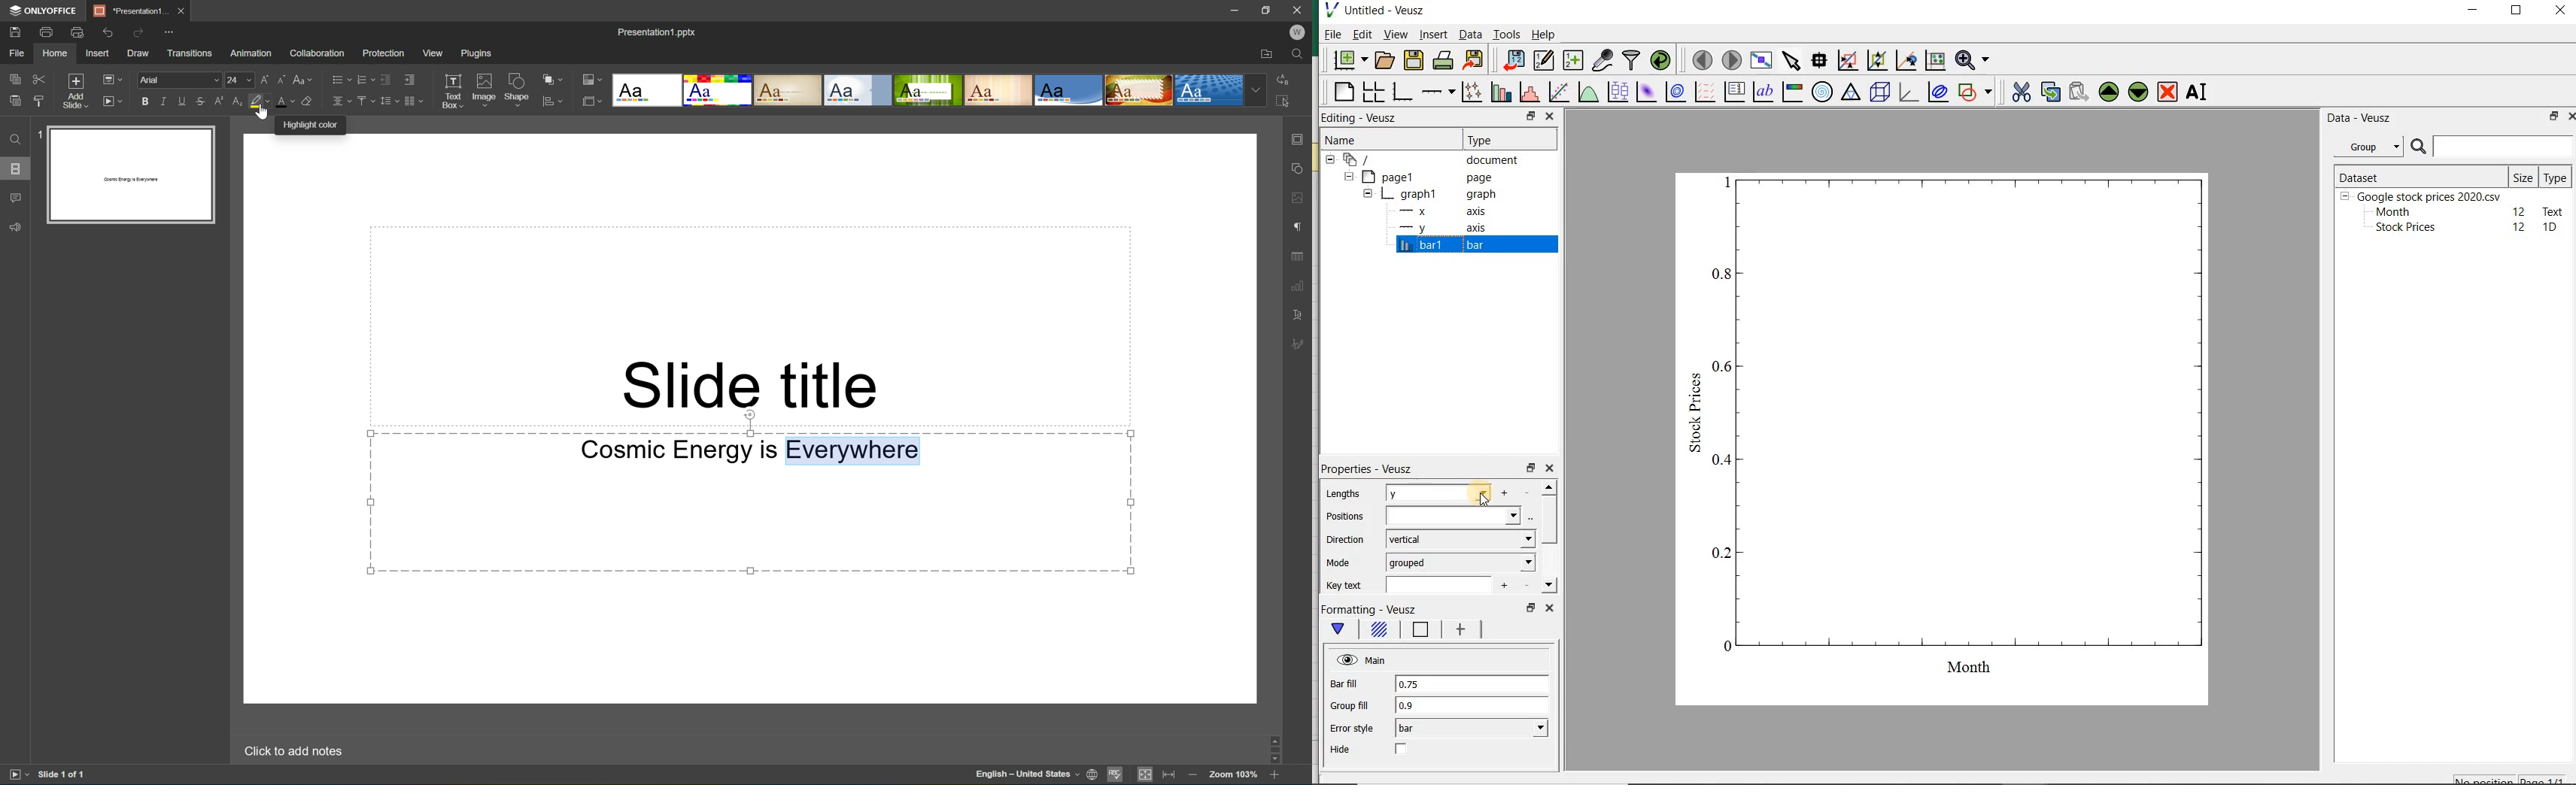 The image size is (2576, 812). I want to click on Copy, so click(15, 79).